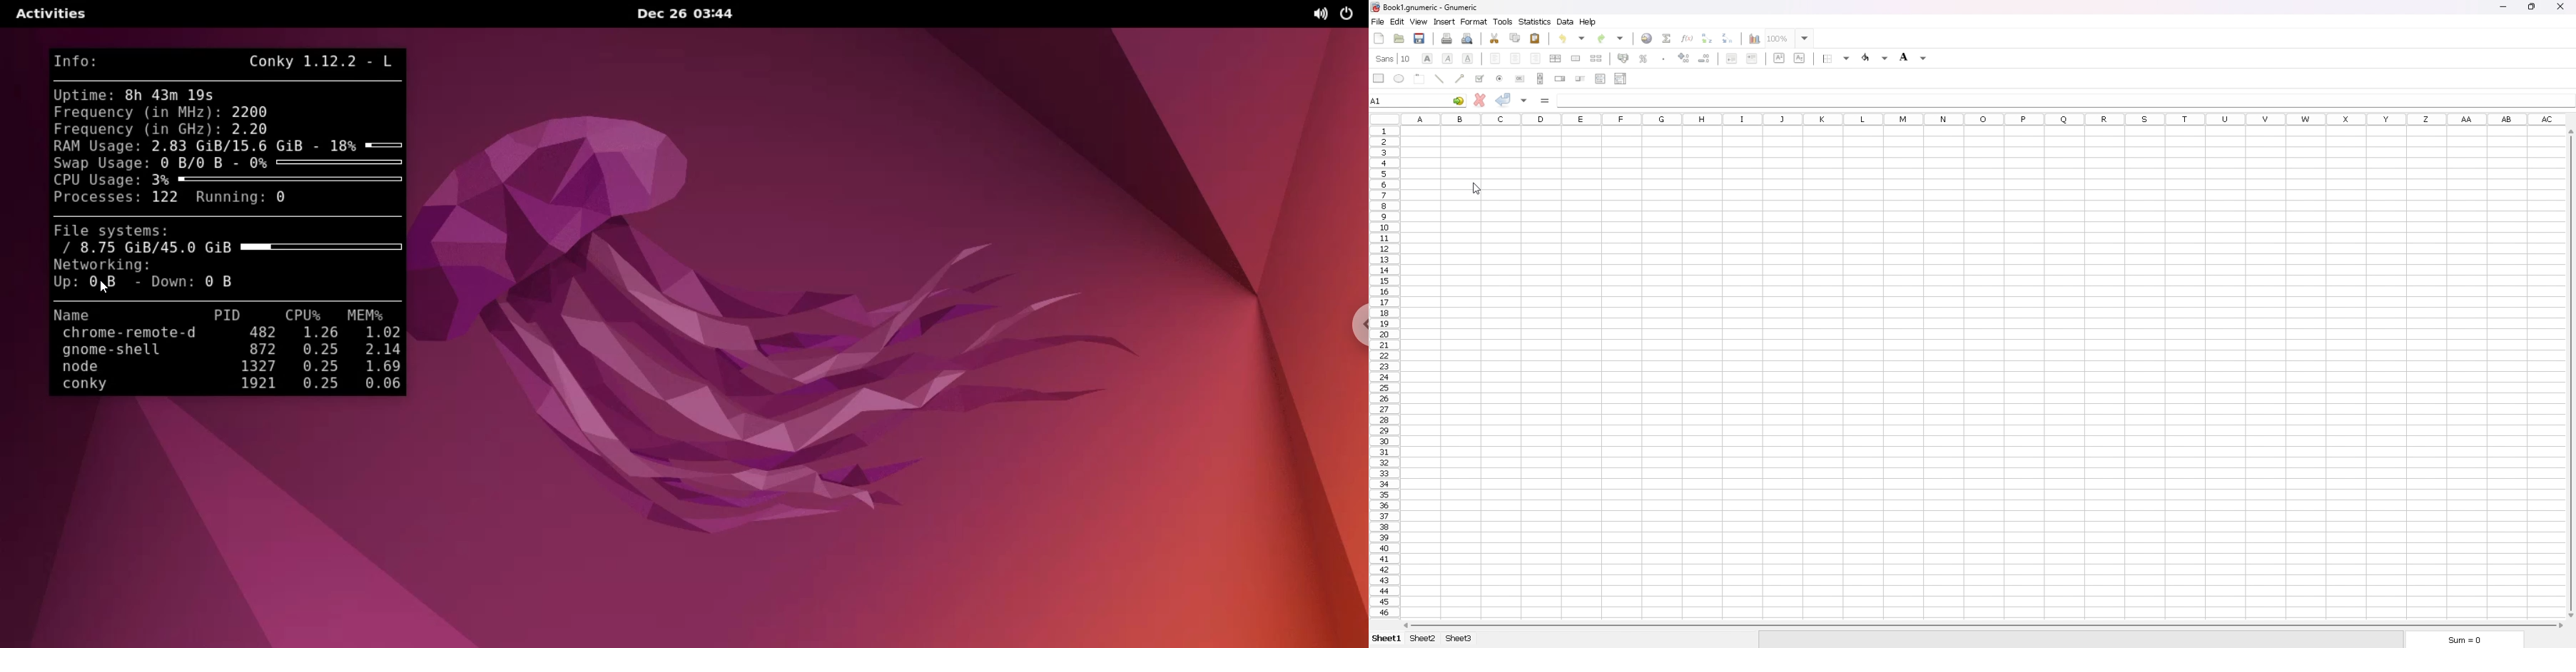  I want to click on subscript, so click(1800, 57).